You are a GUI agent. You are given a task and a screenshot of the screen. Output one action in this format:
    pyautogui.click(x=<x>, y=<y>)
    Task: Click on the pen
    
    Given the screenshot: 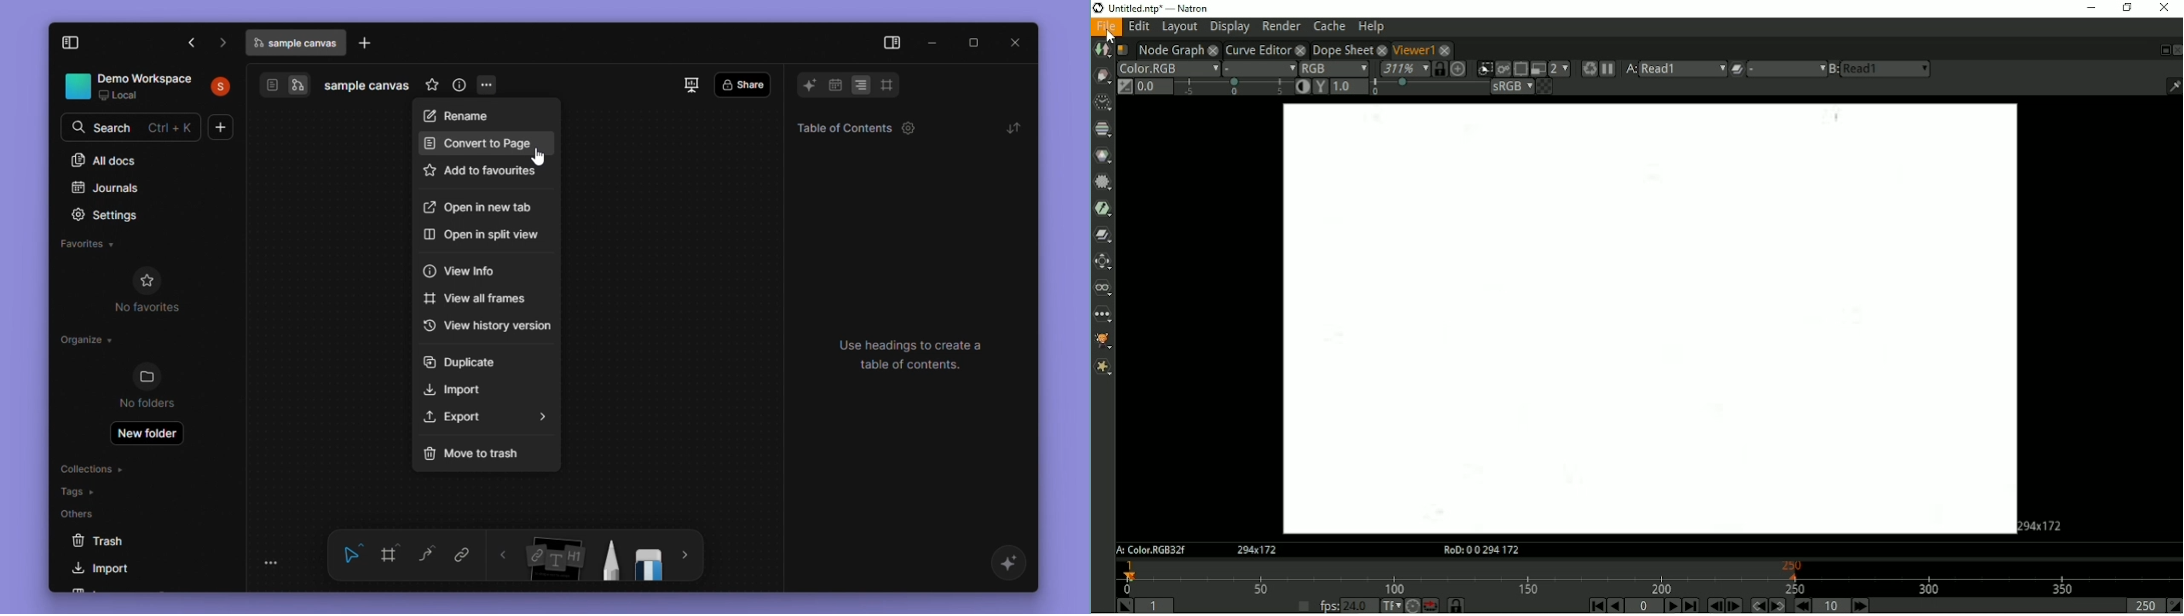 What is the action you would take?
    pyautogui.click(x=609, y=560)
    